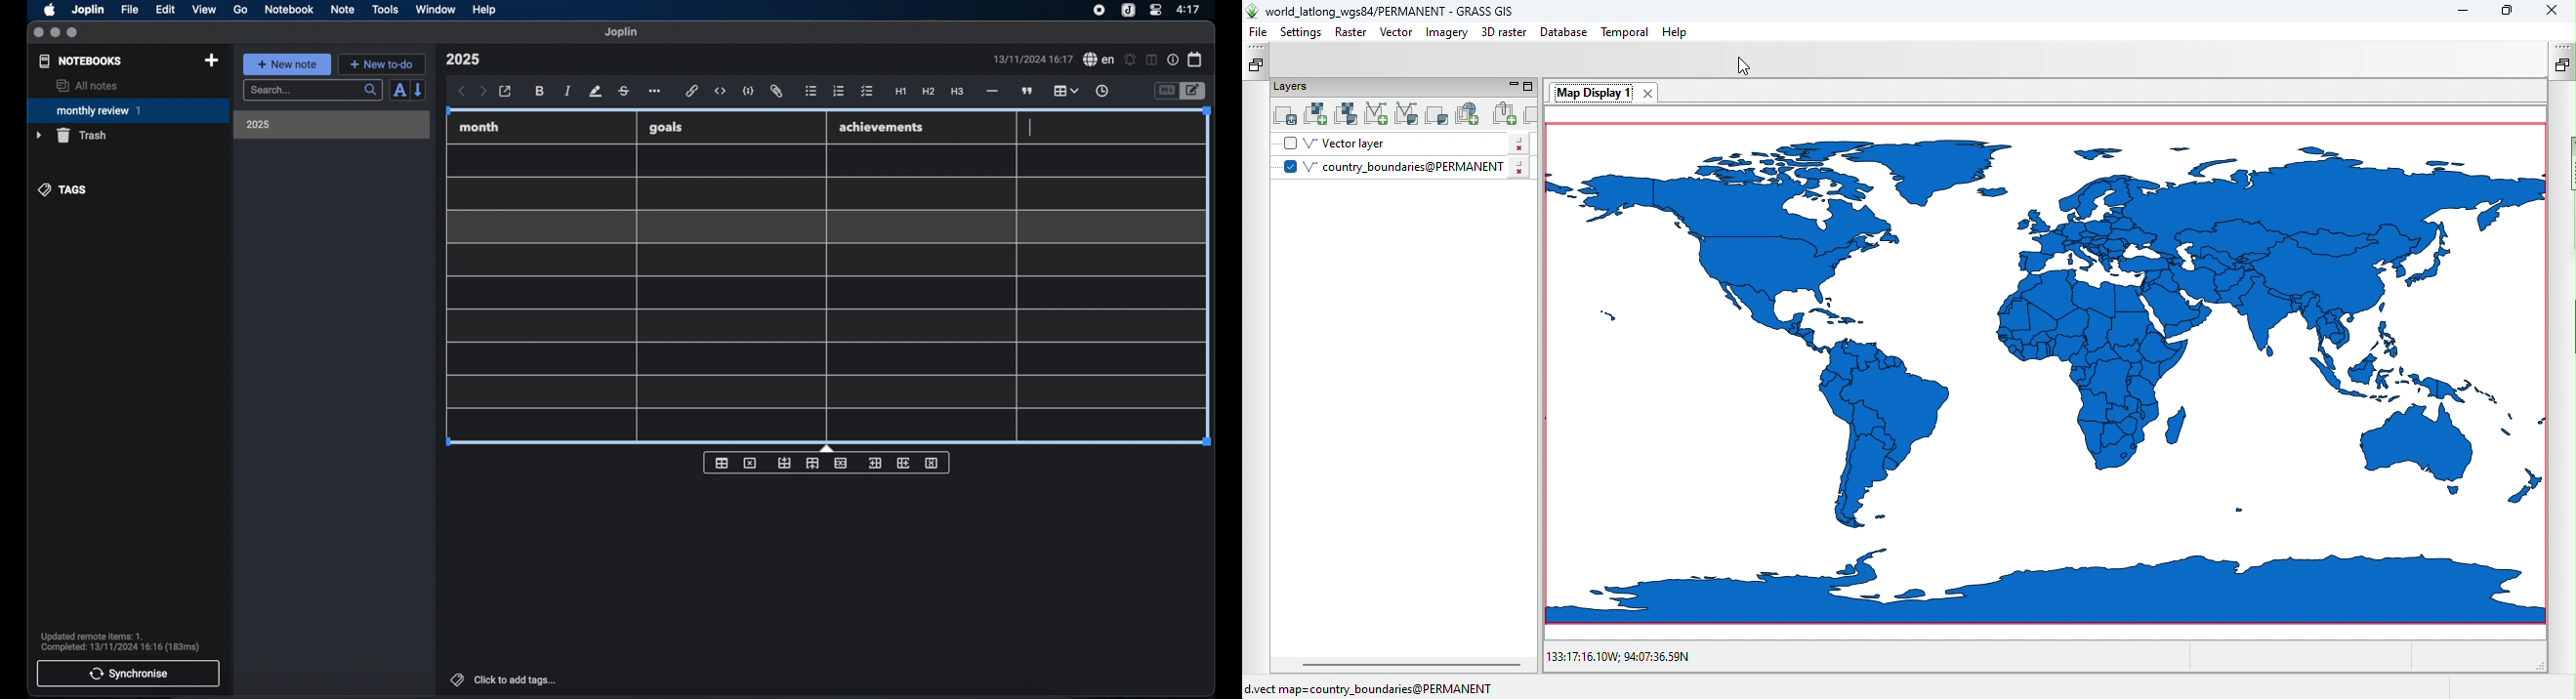 The width and height of the screenshot is (2576, 700). What do you see at coordinates (568, 91) in the screenshot?
I see `italic` at bounding box center [568, 91].